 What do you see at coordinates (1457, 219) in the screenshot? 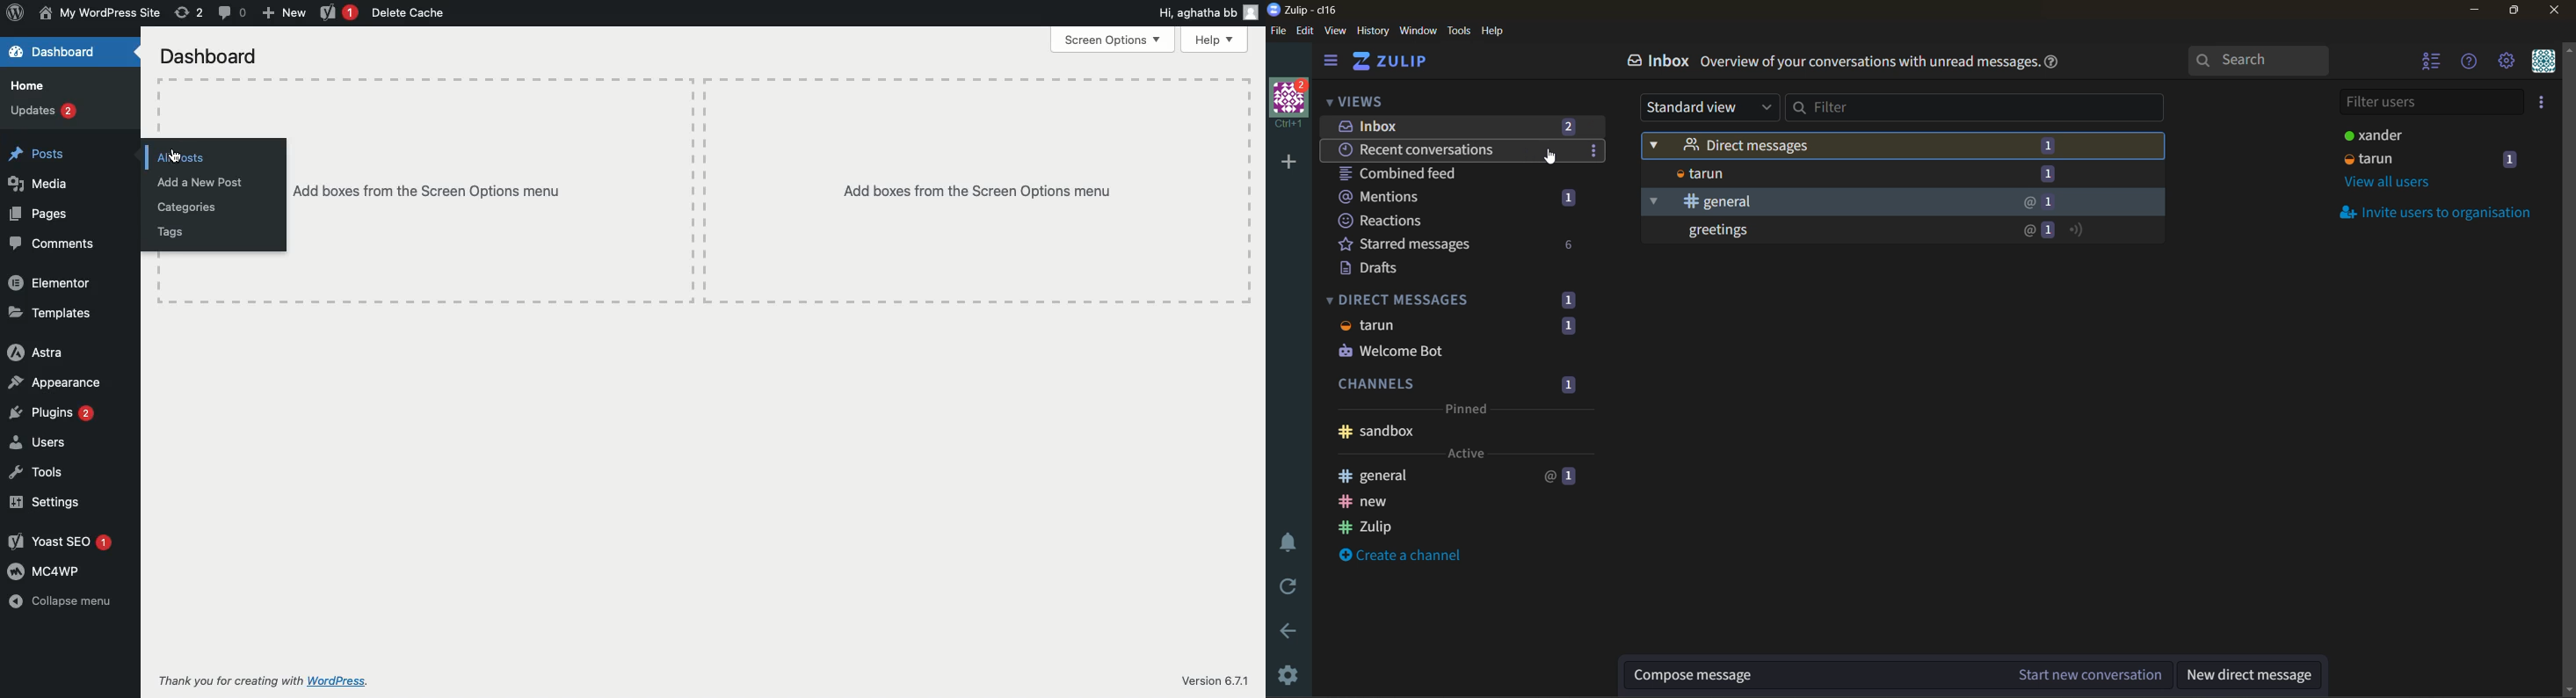
I see `reactions` at bounding box center [1457, 219].